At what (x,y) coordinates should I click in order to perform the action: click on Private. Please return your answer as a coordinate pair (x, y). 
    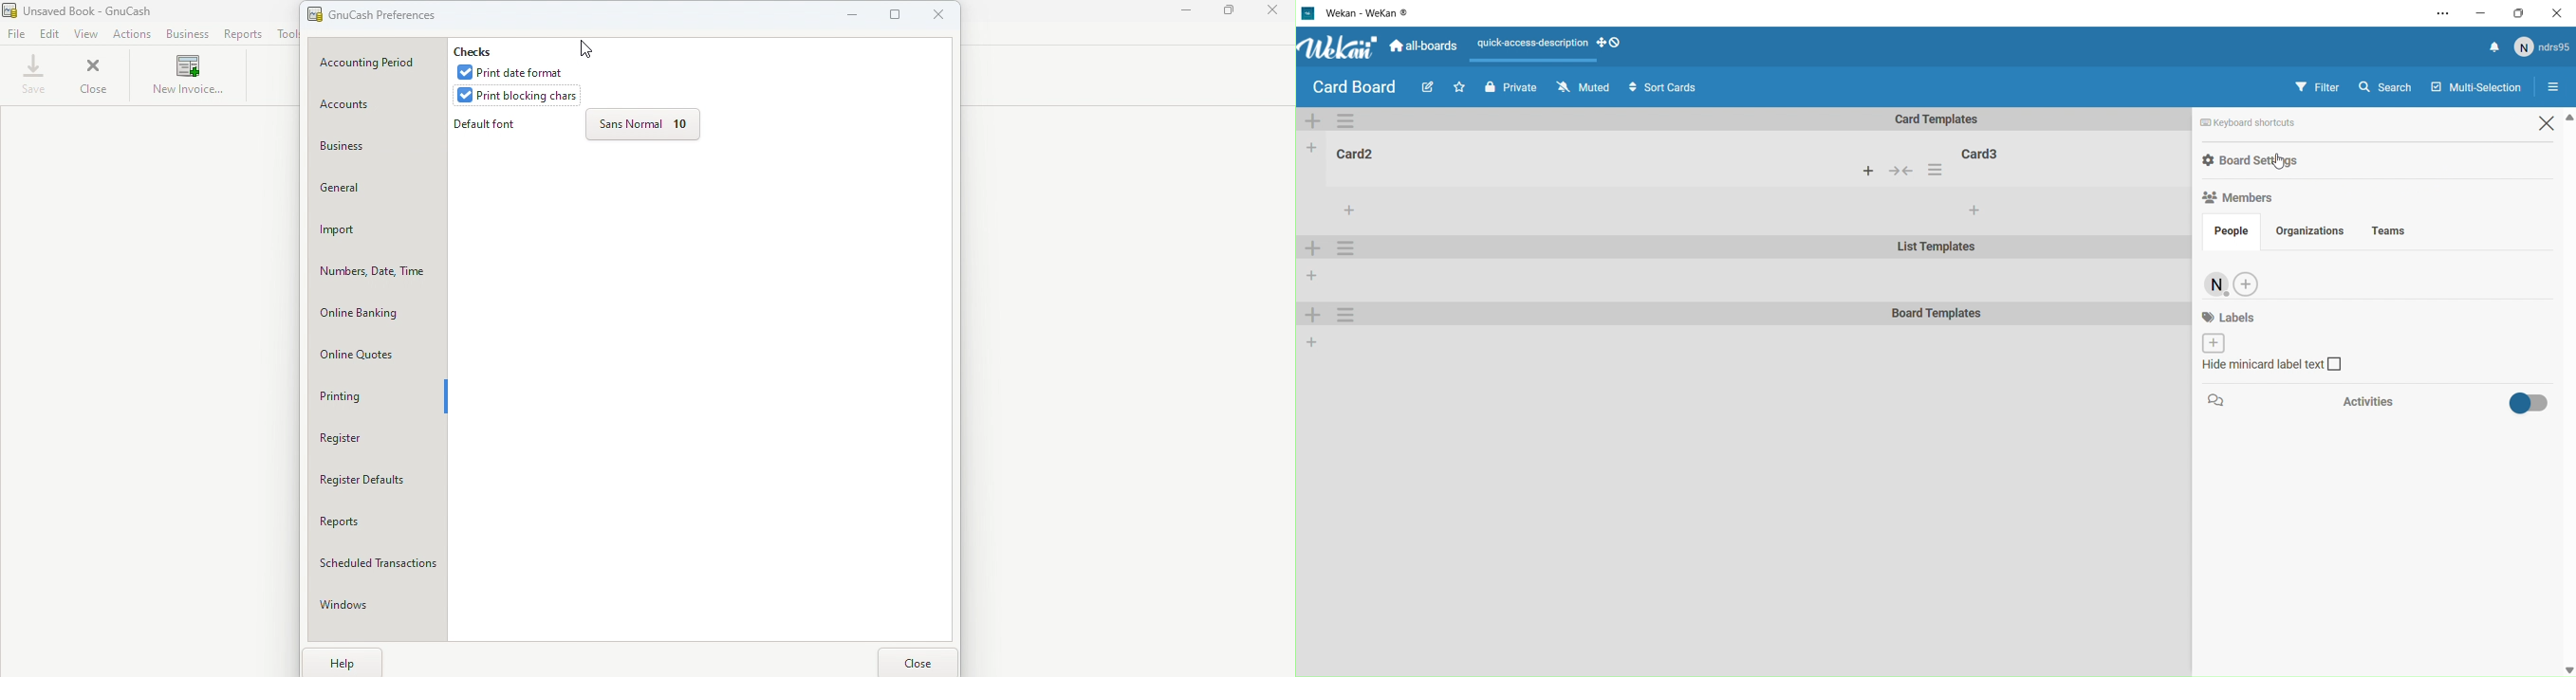
    Looking at the image, I should click on (1508, 86).